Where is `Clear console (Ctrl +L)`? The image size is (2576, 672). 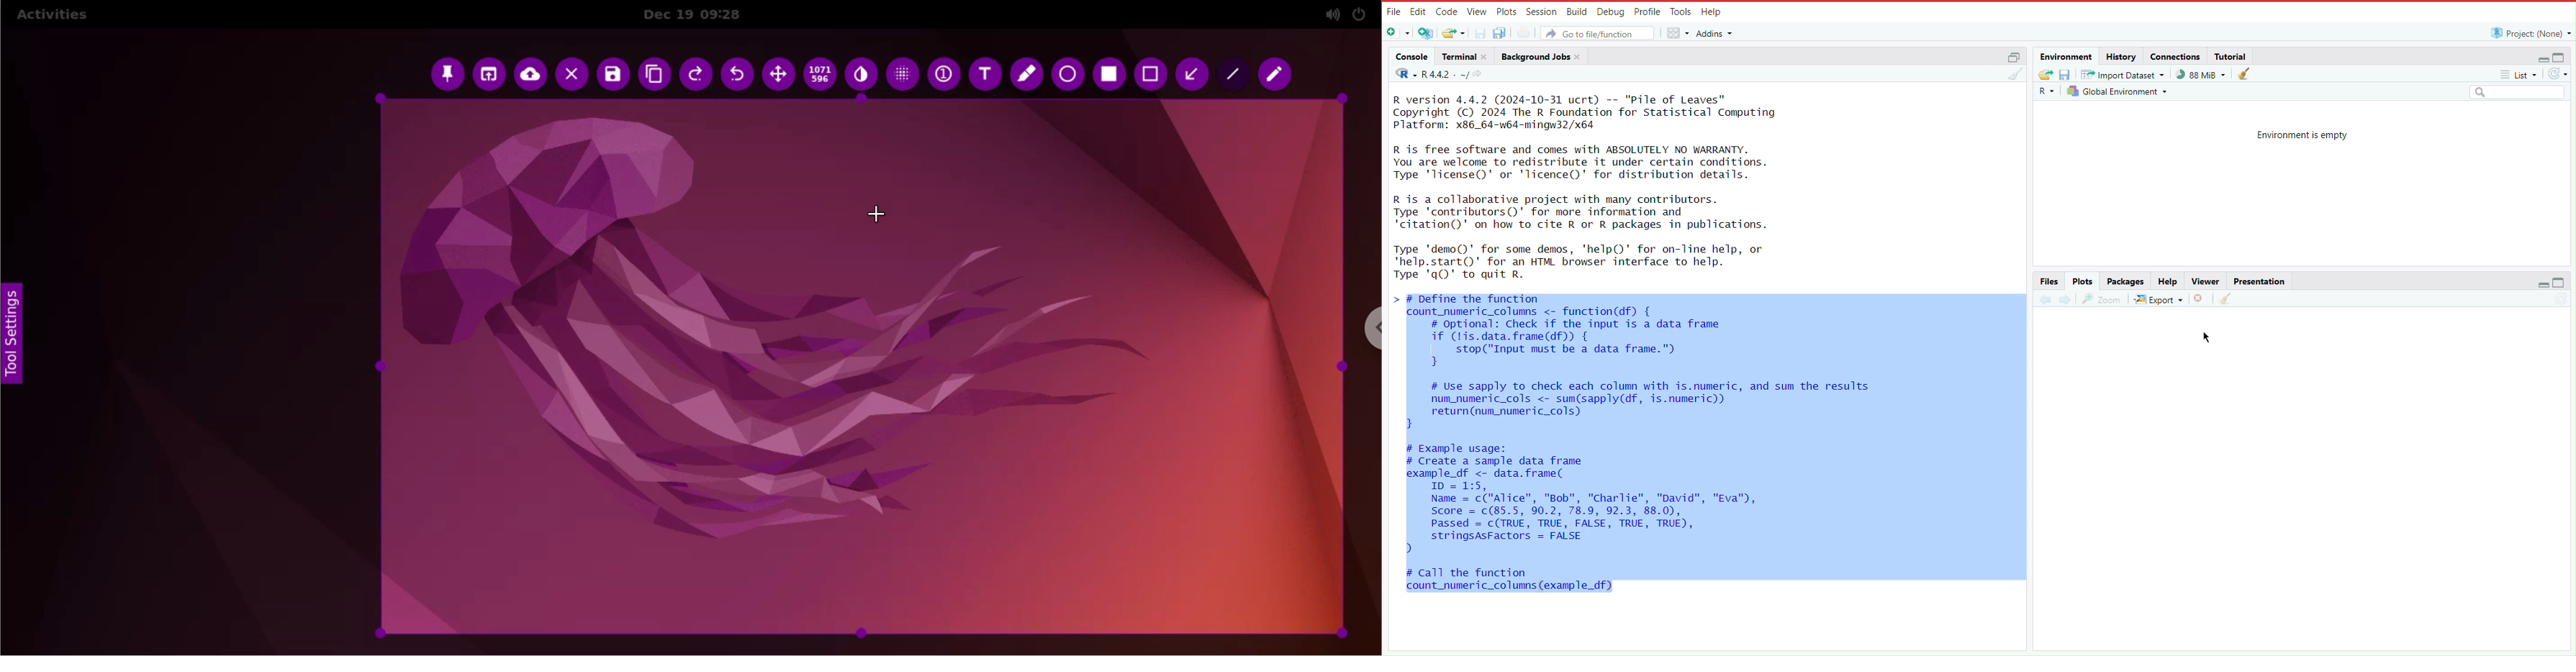 Clear console (Ctrl +L) is located at coordinates (2248, 74).